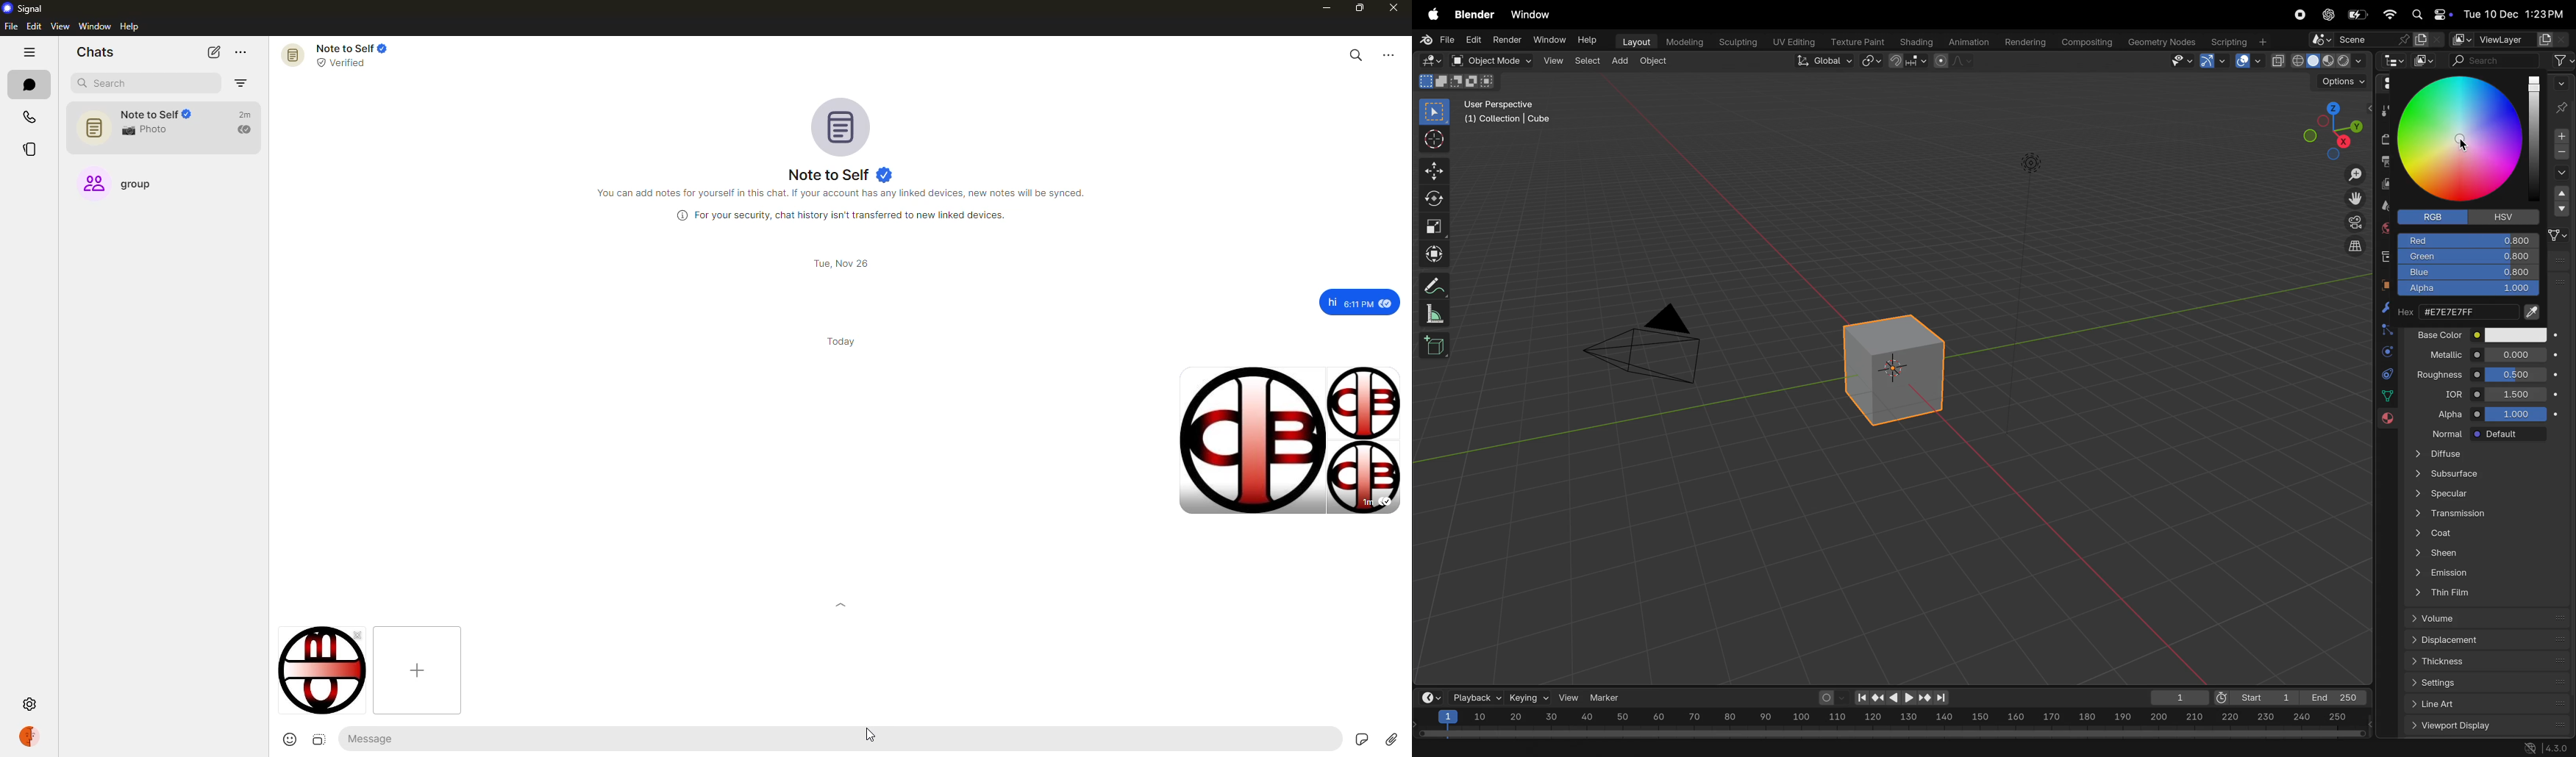 Image resolution: width=2576 pixels, height=784 pixels. I want to click on image edited, so click(324, 670).